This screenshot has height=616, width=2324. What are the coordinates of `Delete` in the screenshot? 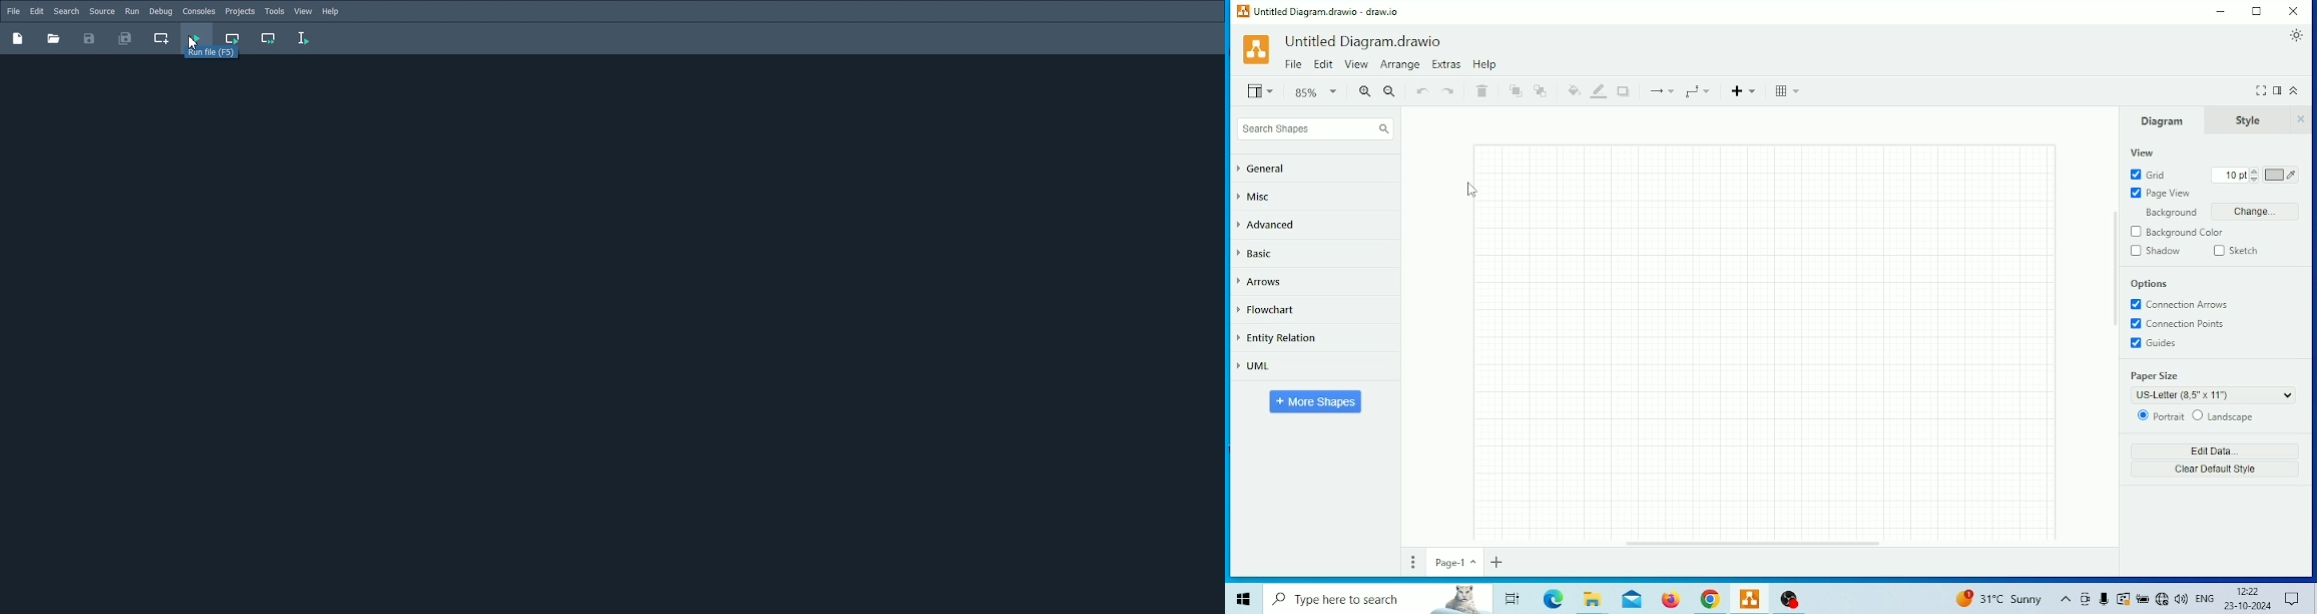 It's located at (1482, 91).